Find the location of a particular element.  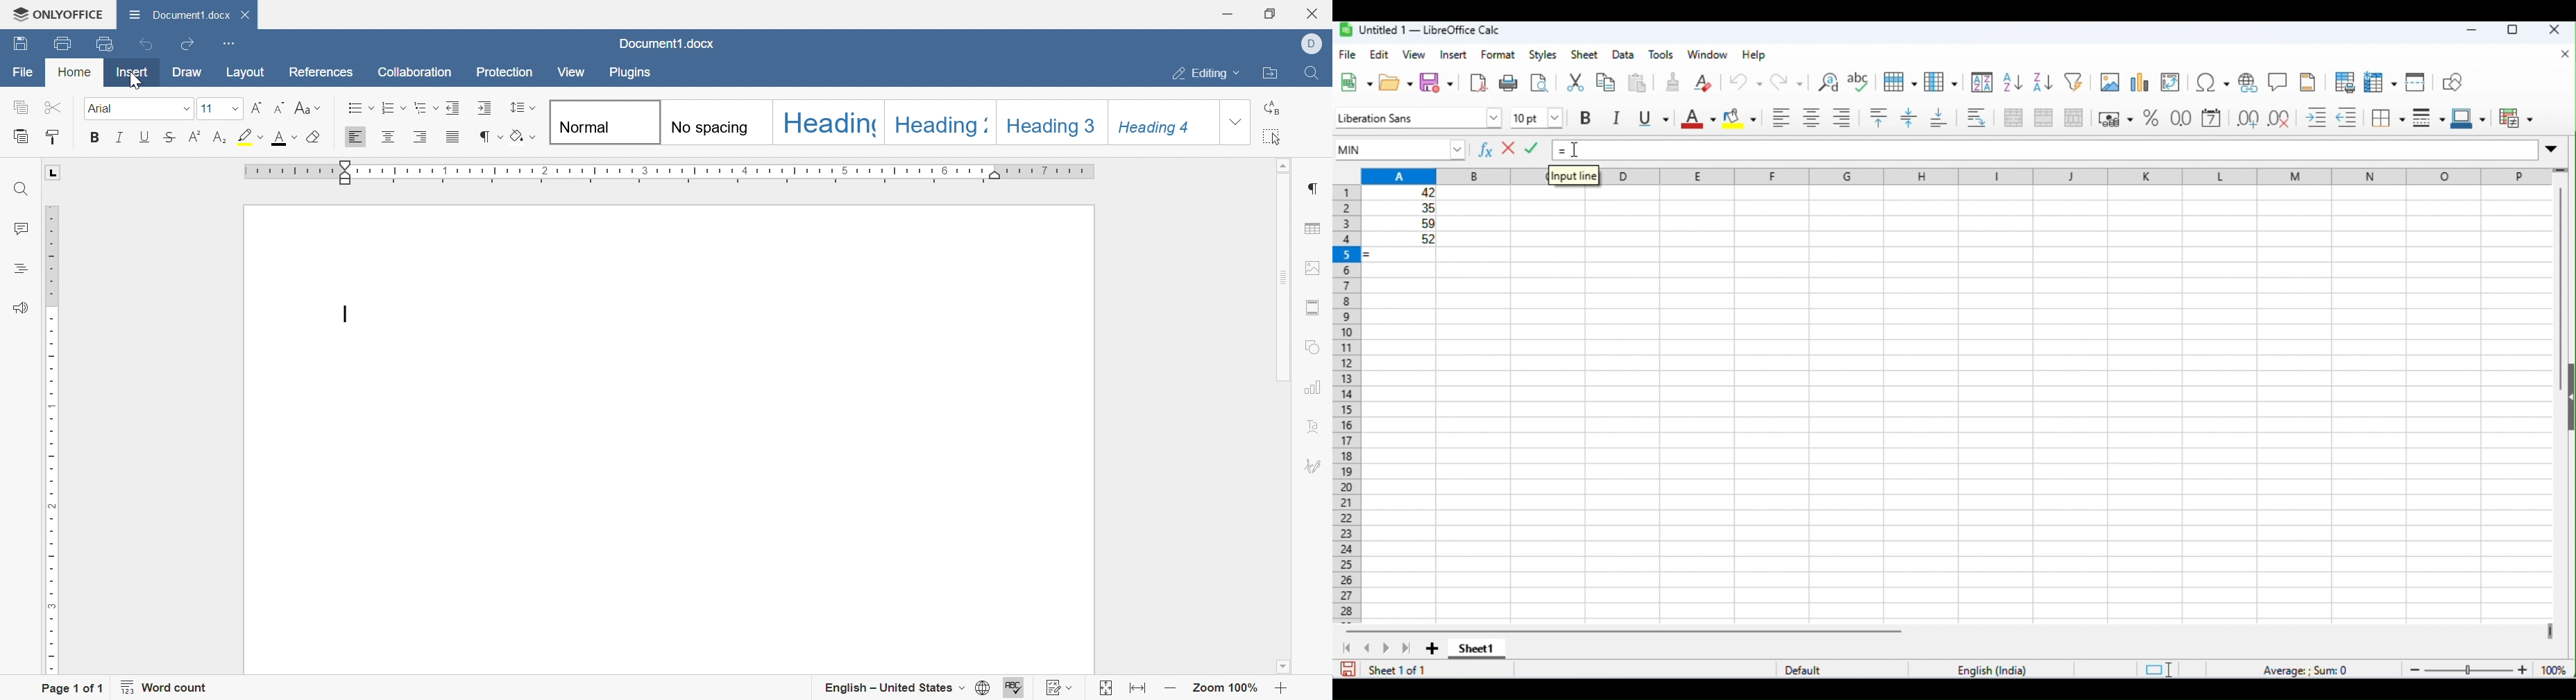

Heading is located at coordinates (829, 122).